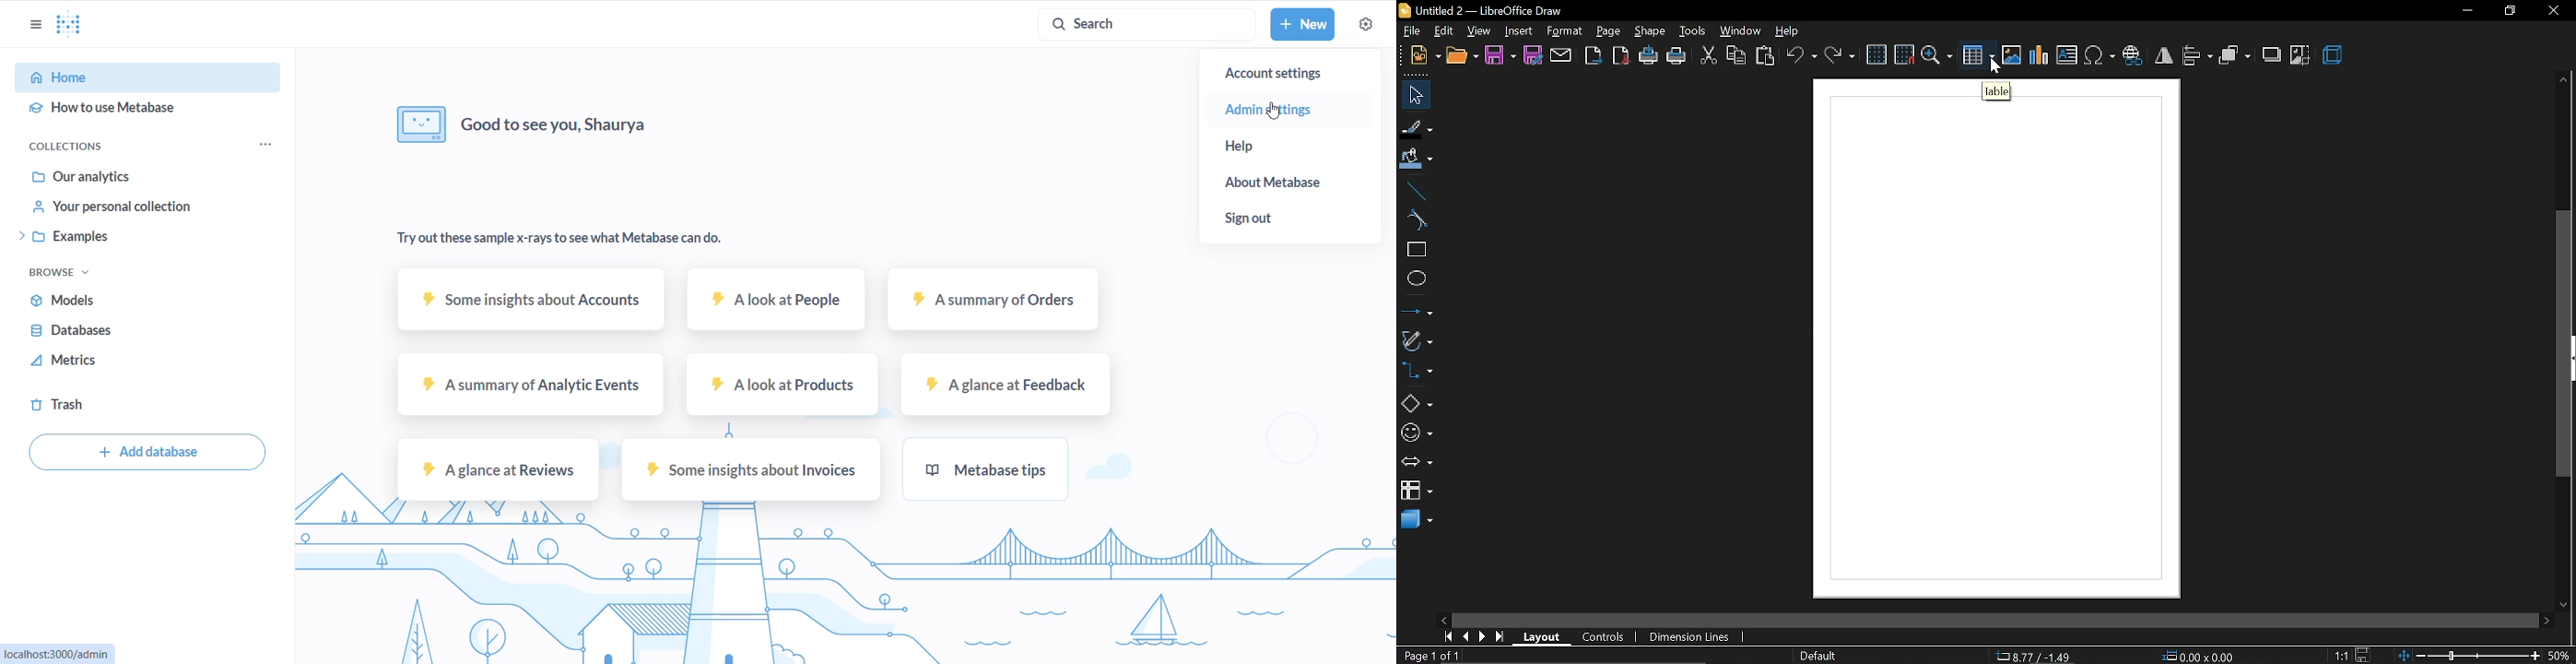 The image size is (2576, 672). What do you see at coordinates (1800, 57) in the screenshot?
I see `undo` at bounding box center [1800, 57].